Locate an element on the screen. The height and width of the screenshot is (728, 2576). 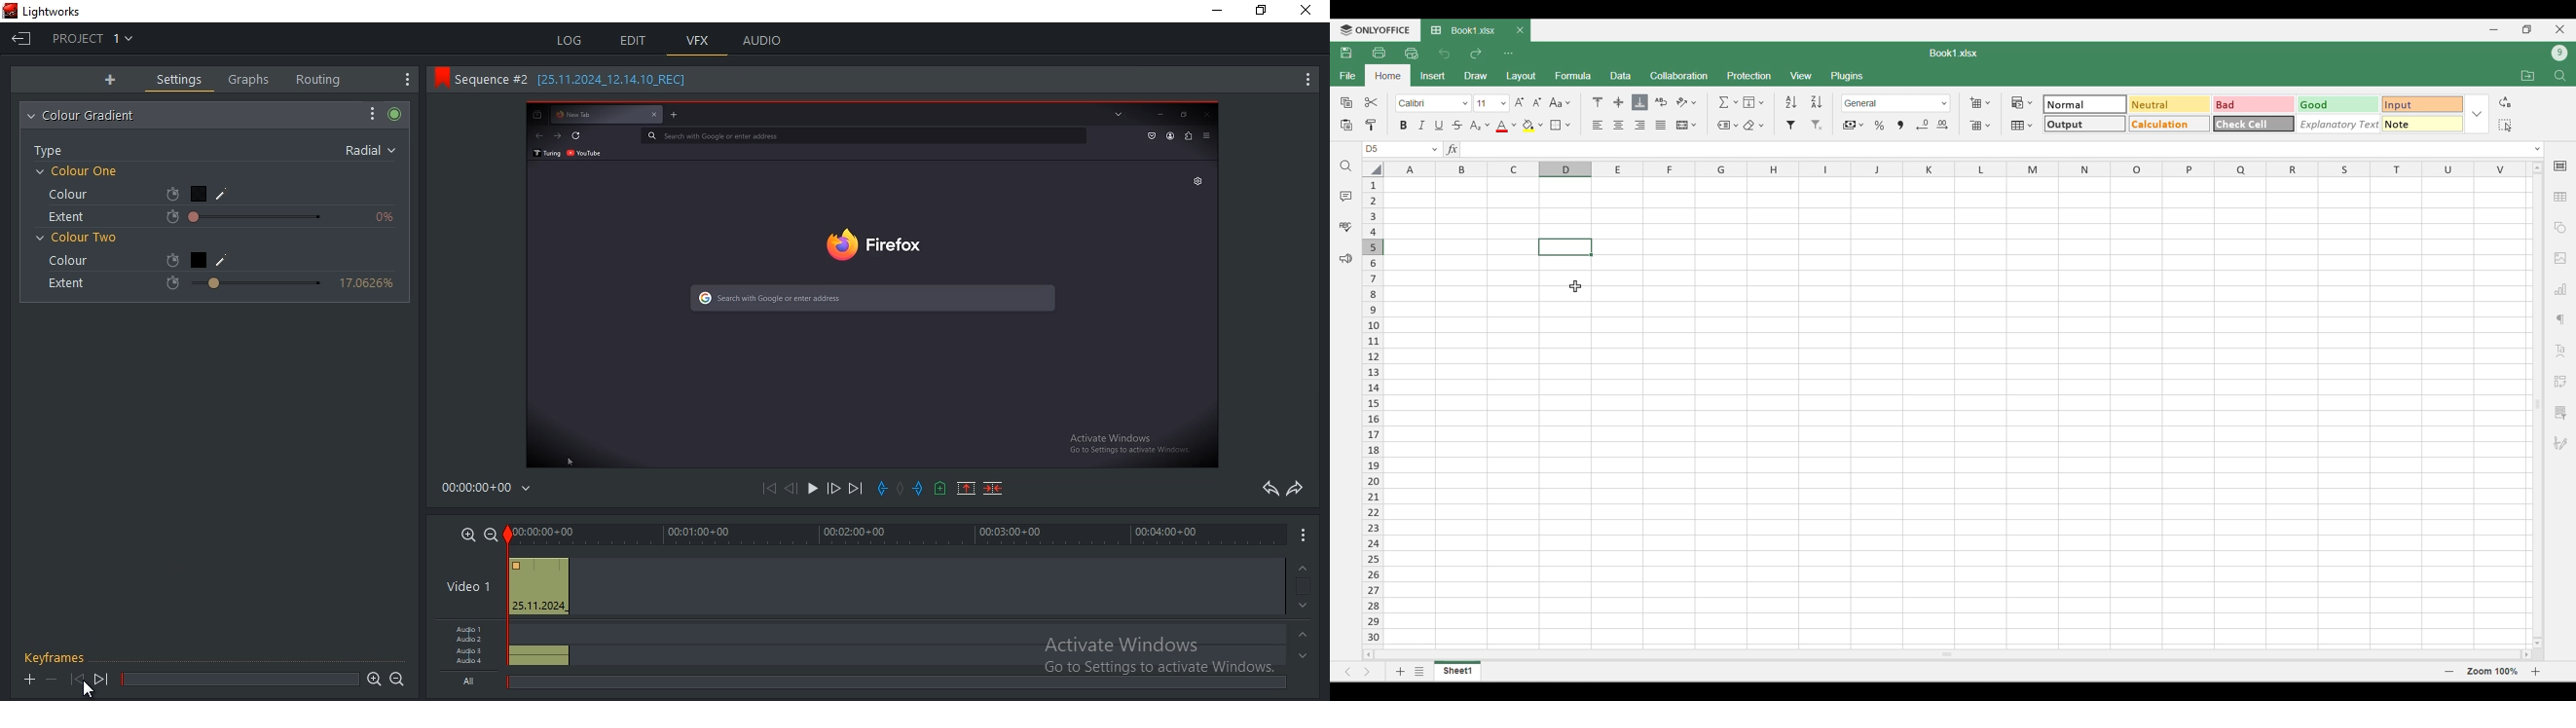
Type in equation is located at coordinates (1506, 149).